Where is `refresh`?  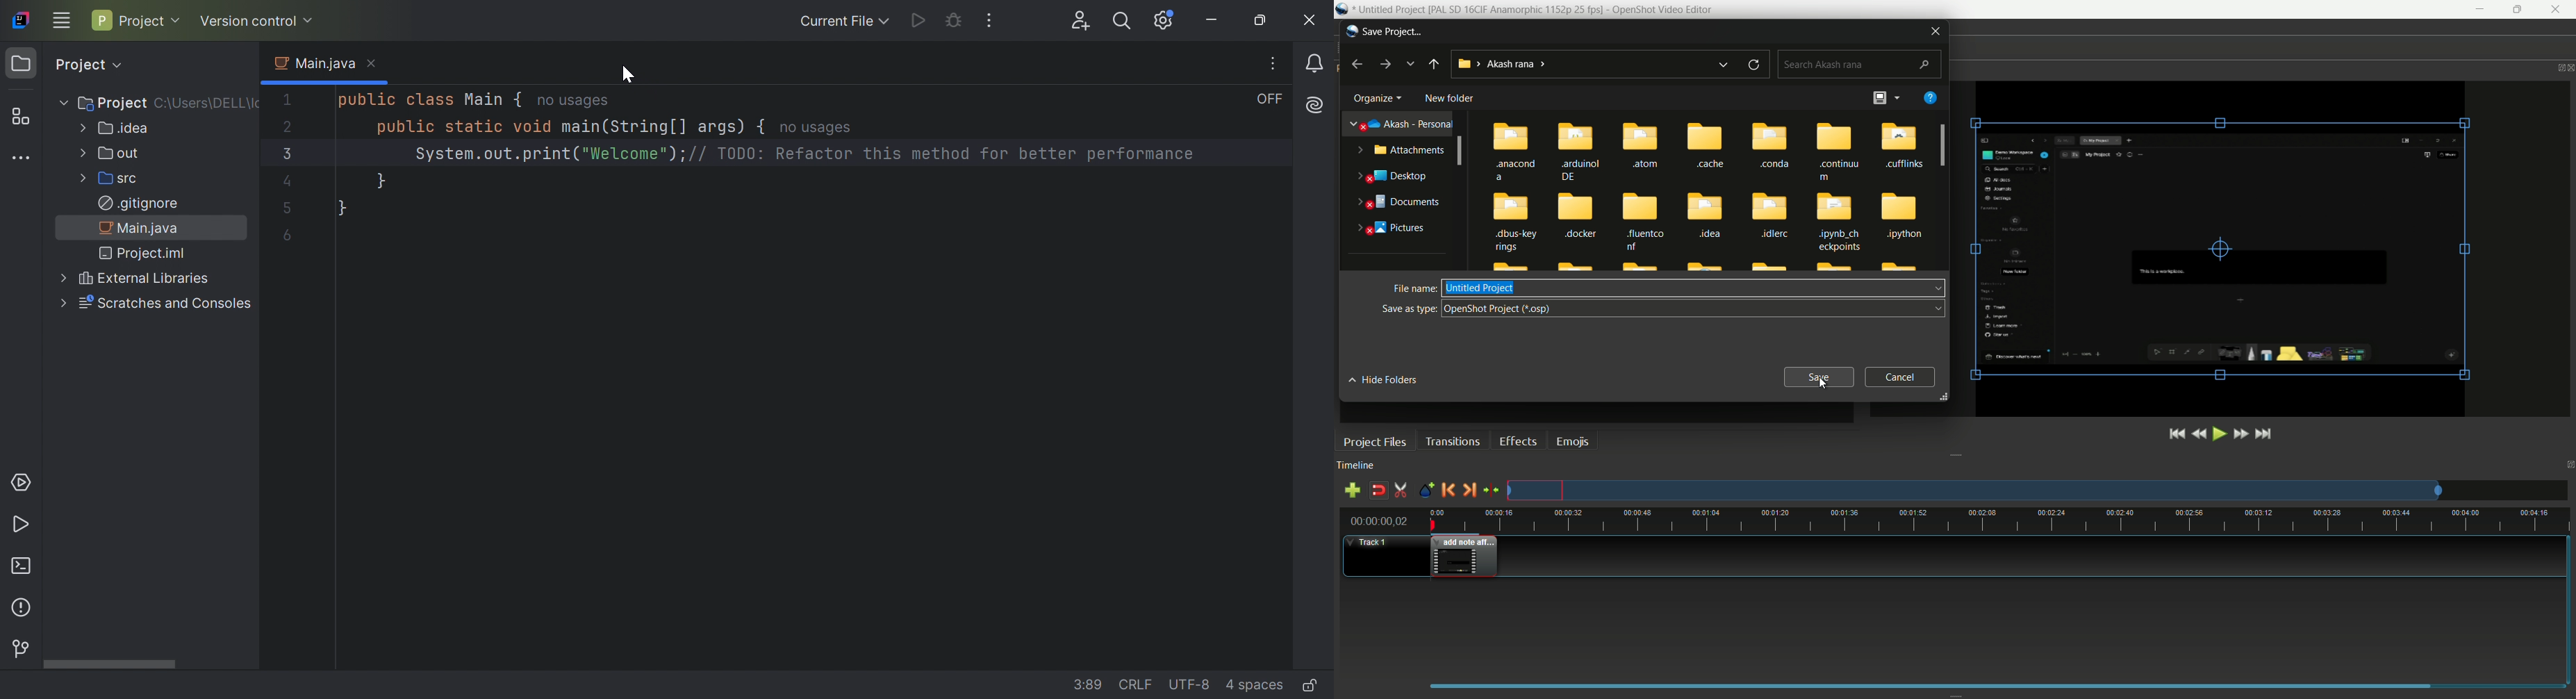
refresh is located at coordinates (1754, 65).